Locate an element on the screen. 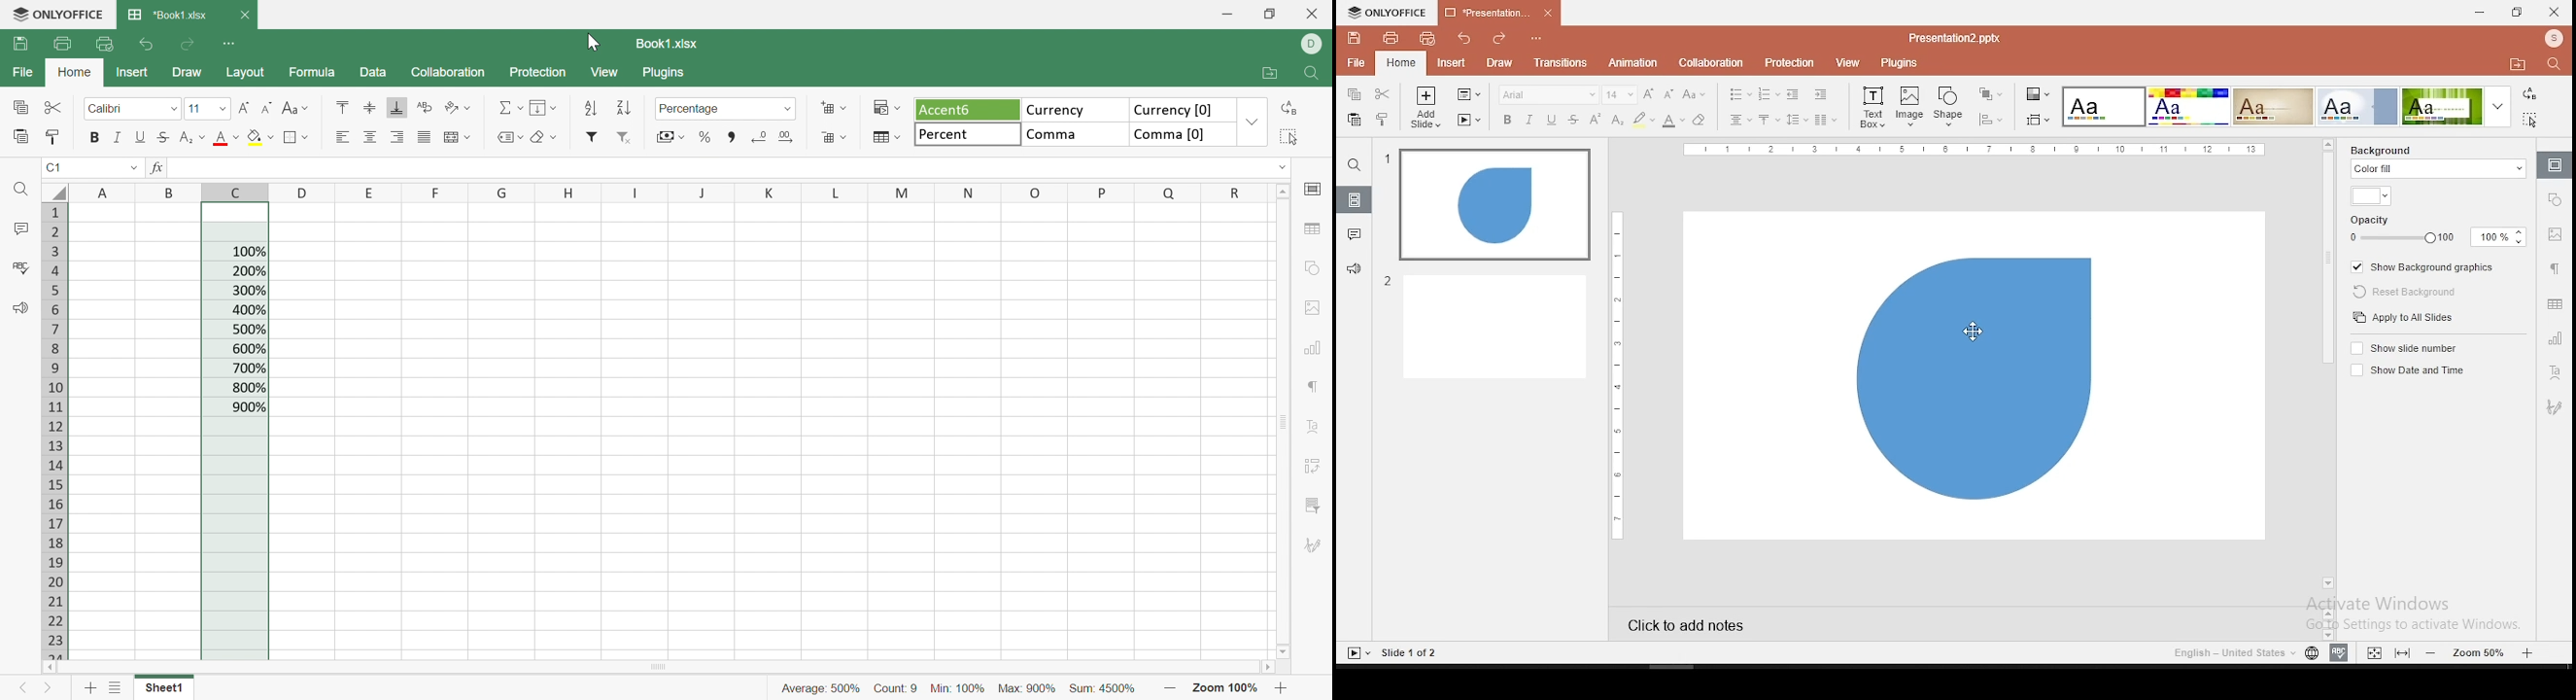 The height and width of the screenshot is (700, 2576). Insert is located at coordinates (133, 74).